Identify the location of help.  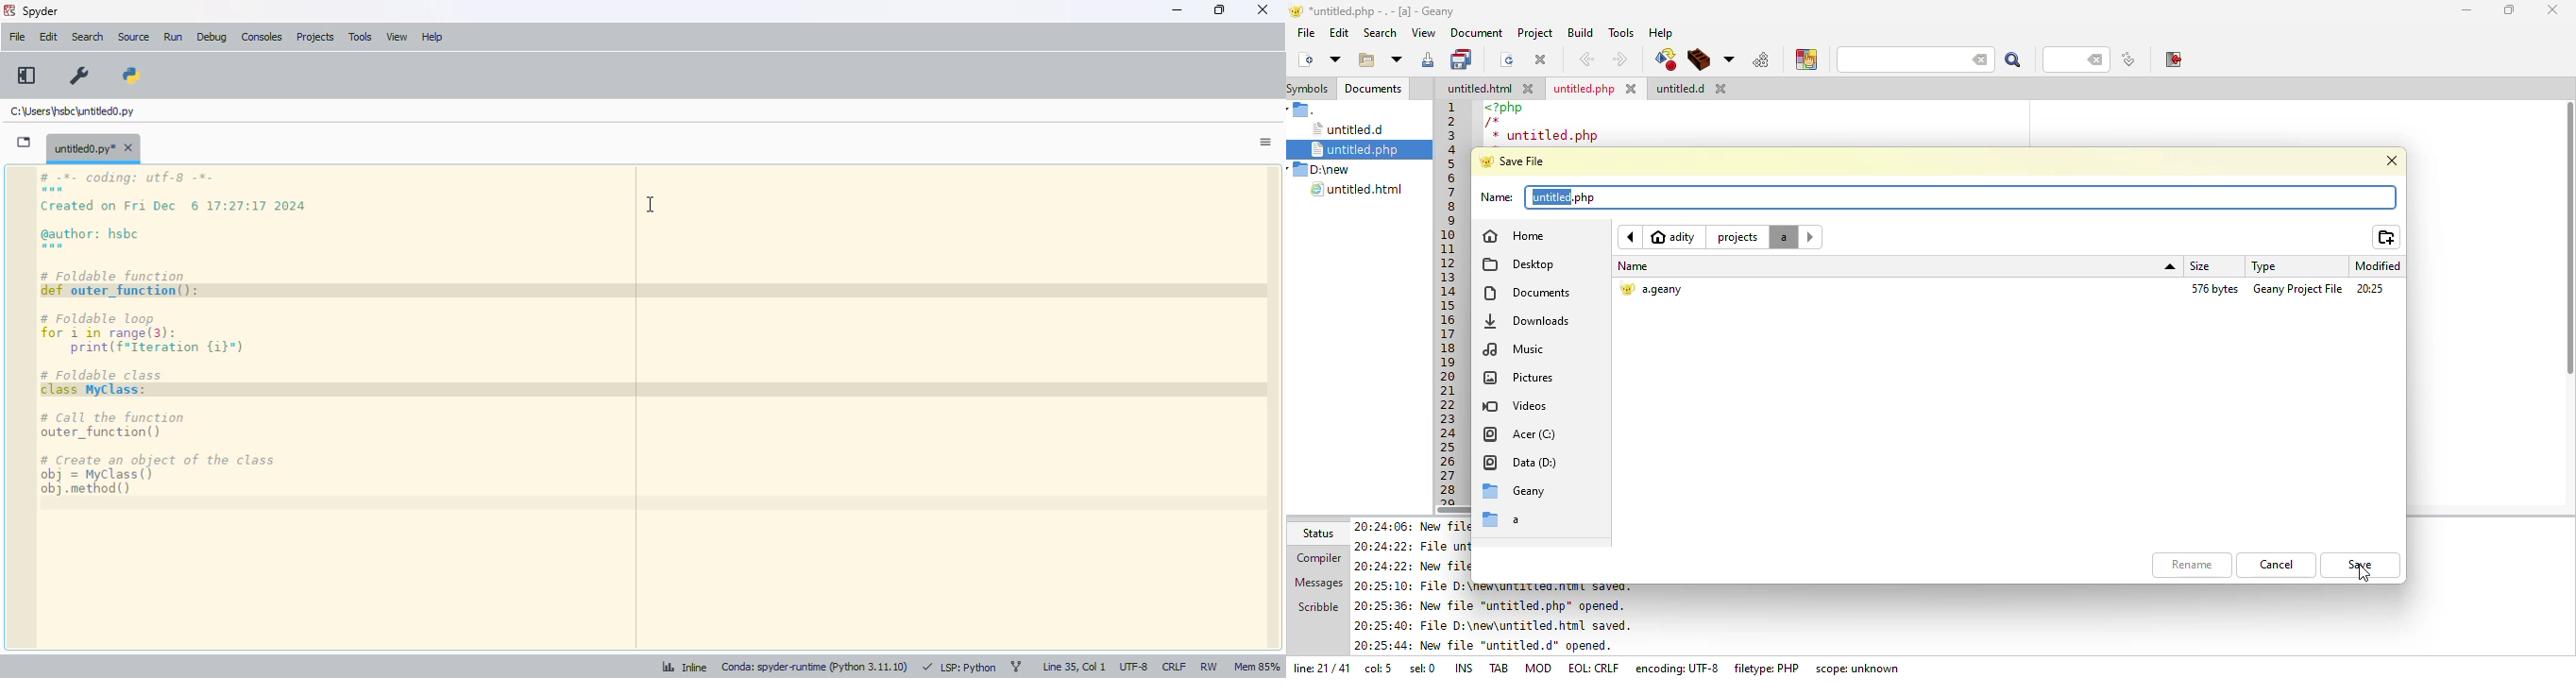
(432, 37).